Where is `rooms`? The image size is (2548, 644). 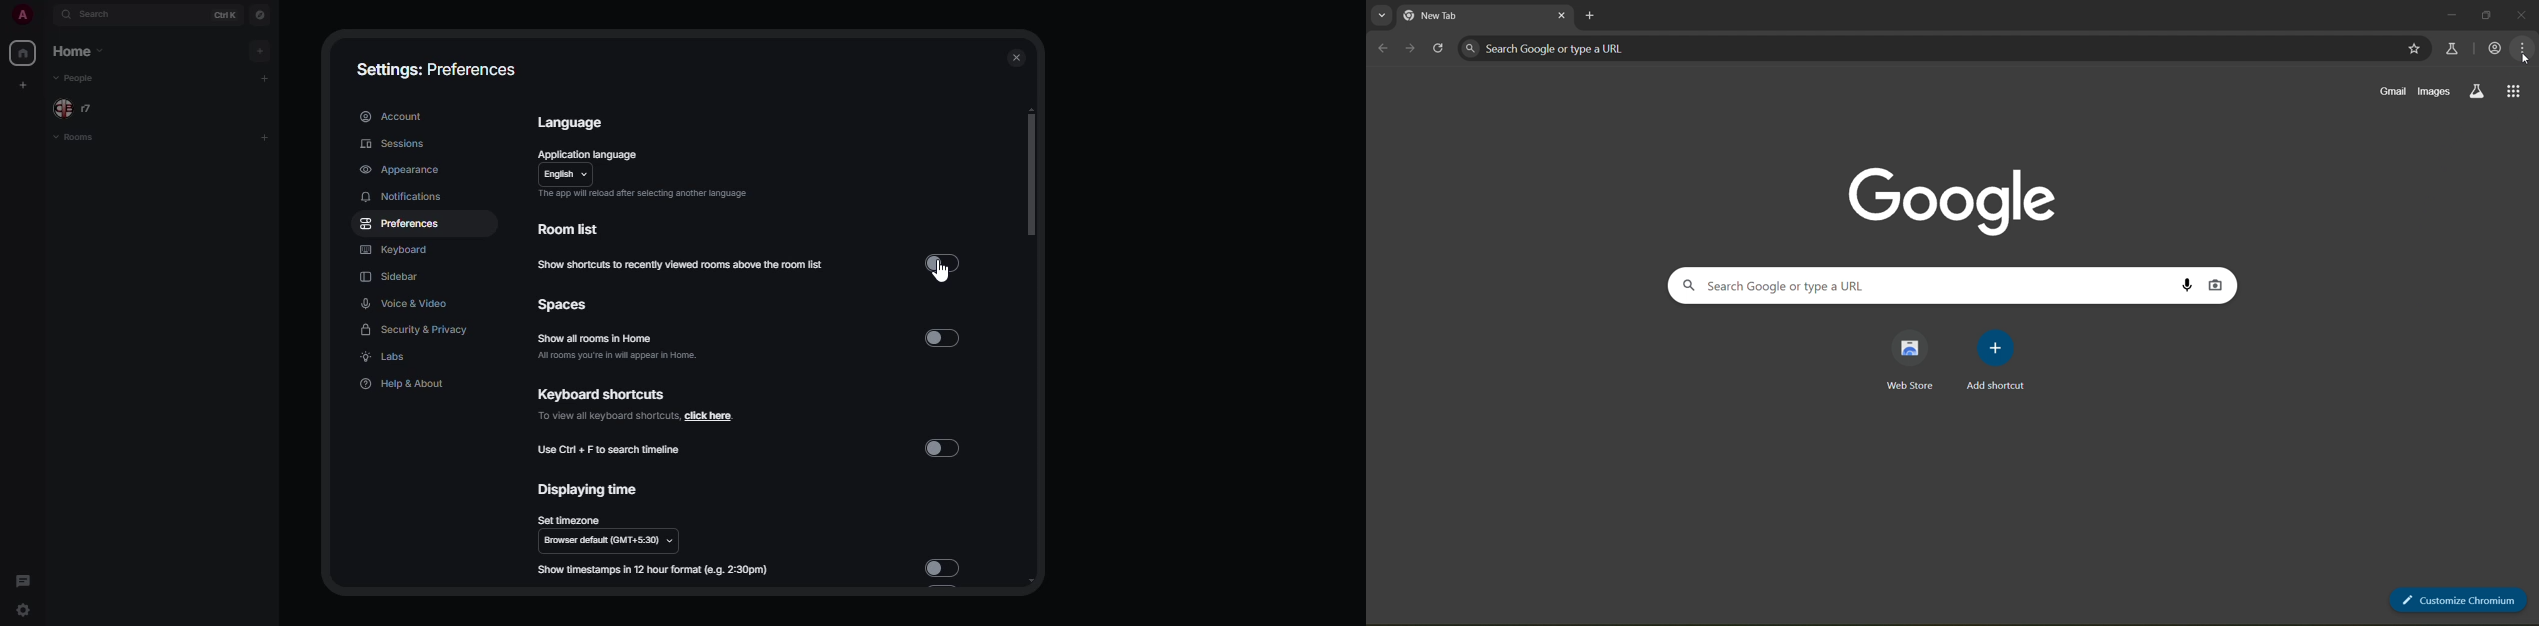
rooms is located at coordinates (96, 141).